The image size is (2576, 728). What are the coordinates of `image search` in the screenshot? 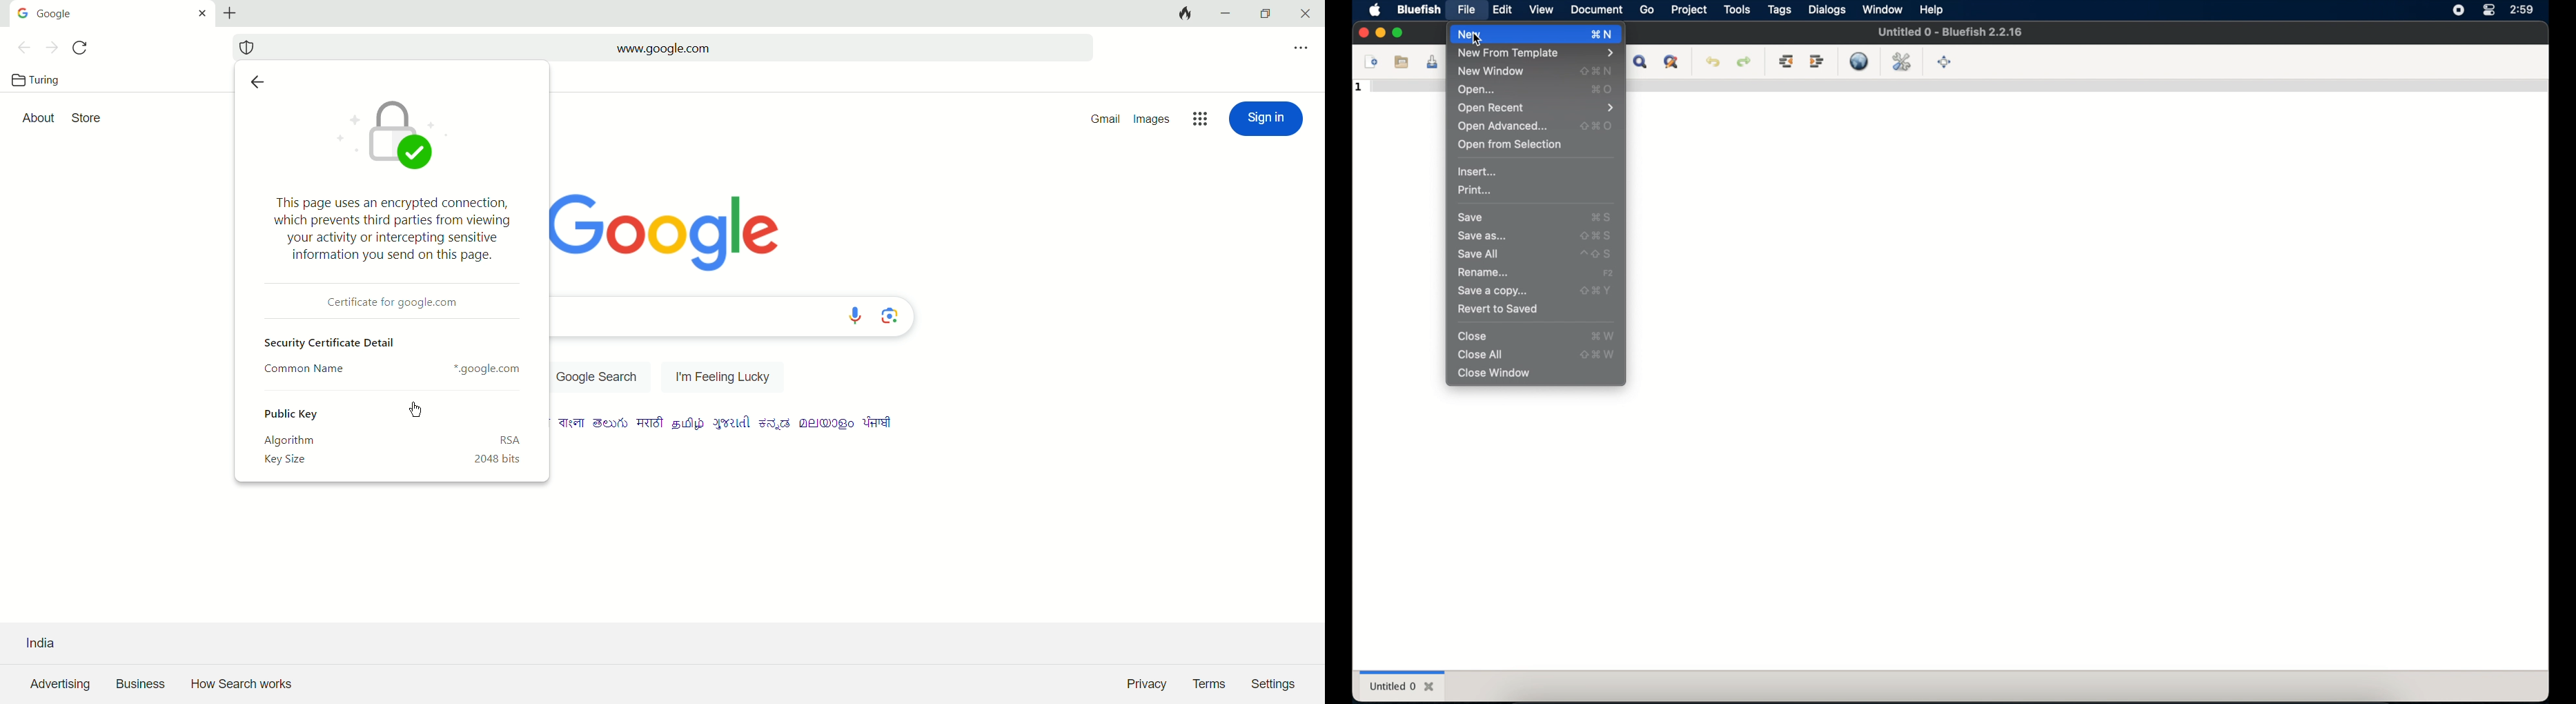 It's located at (891, 316).